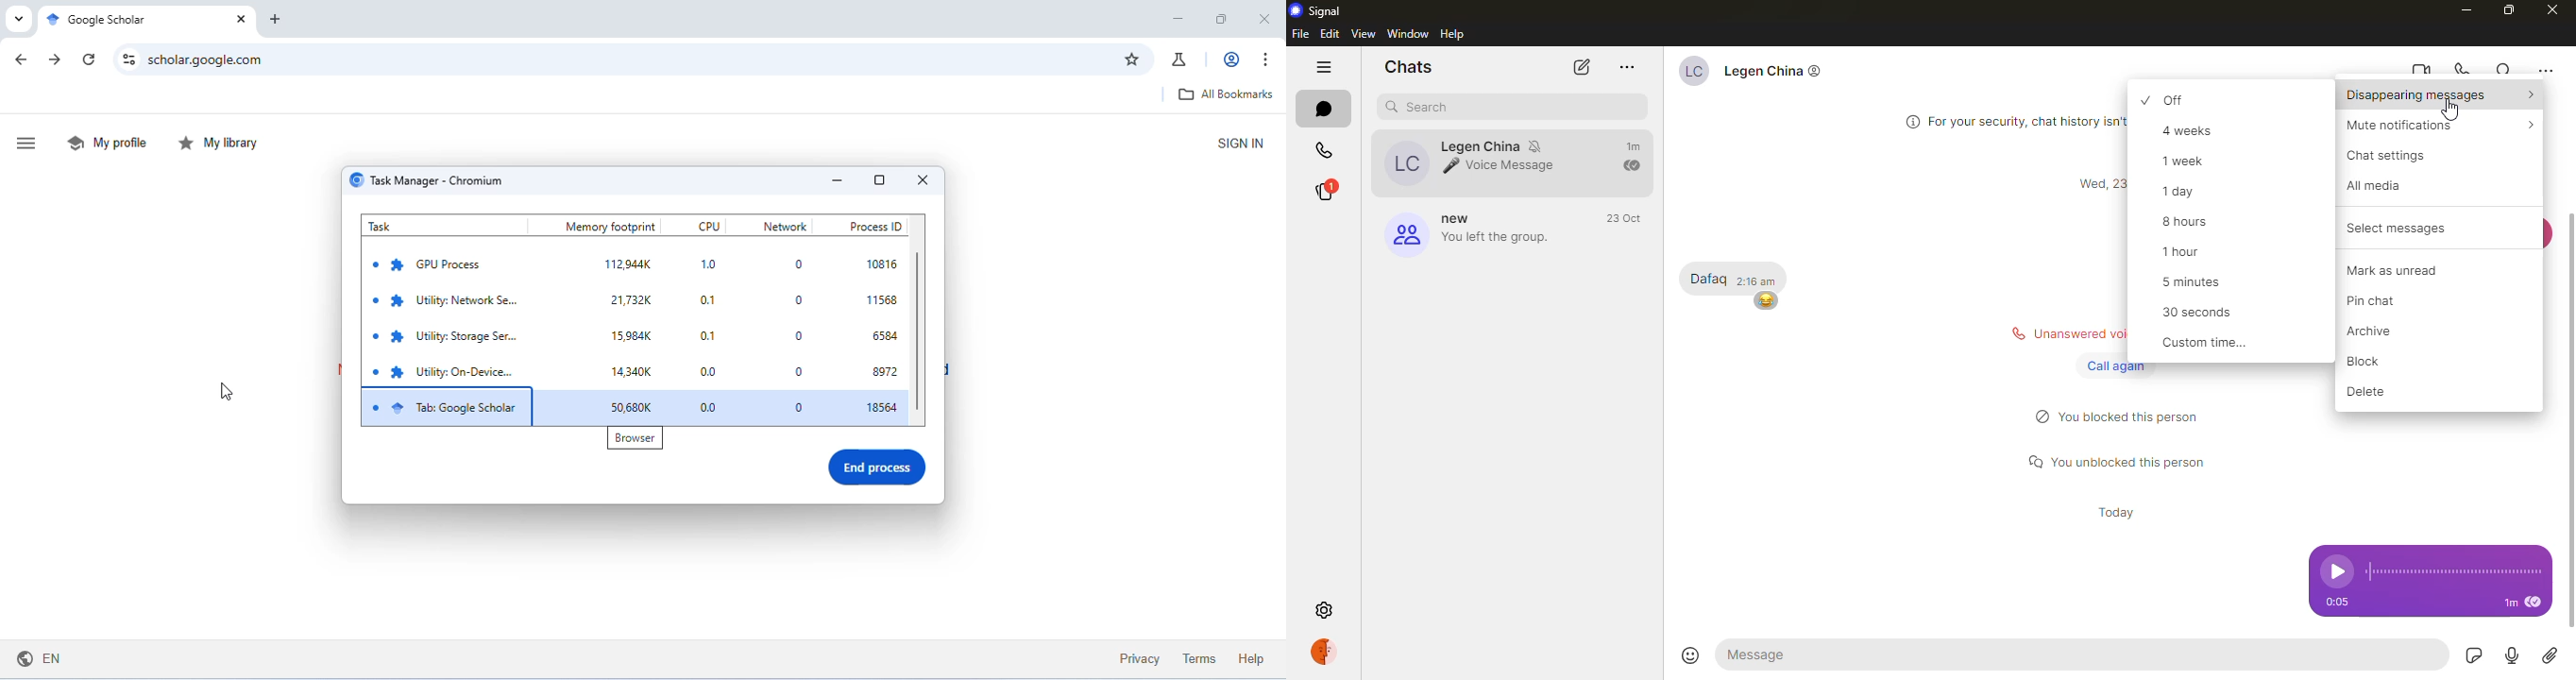  Describe the element at coordinates (709, 225) in the screenshot. I see `CPU` at that location.